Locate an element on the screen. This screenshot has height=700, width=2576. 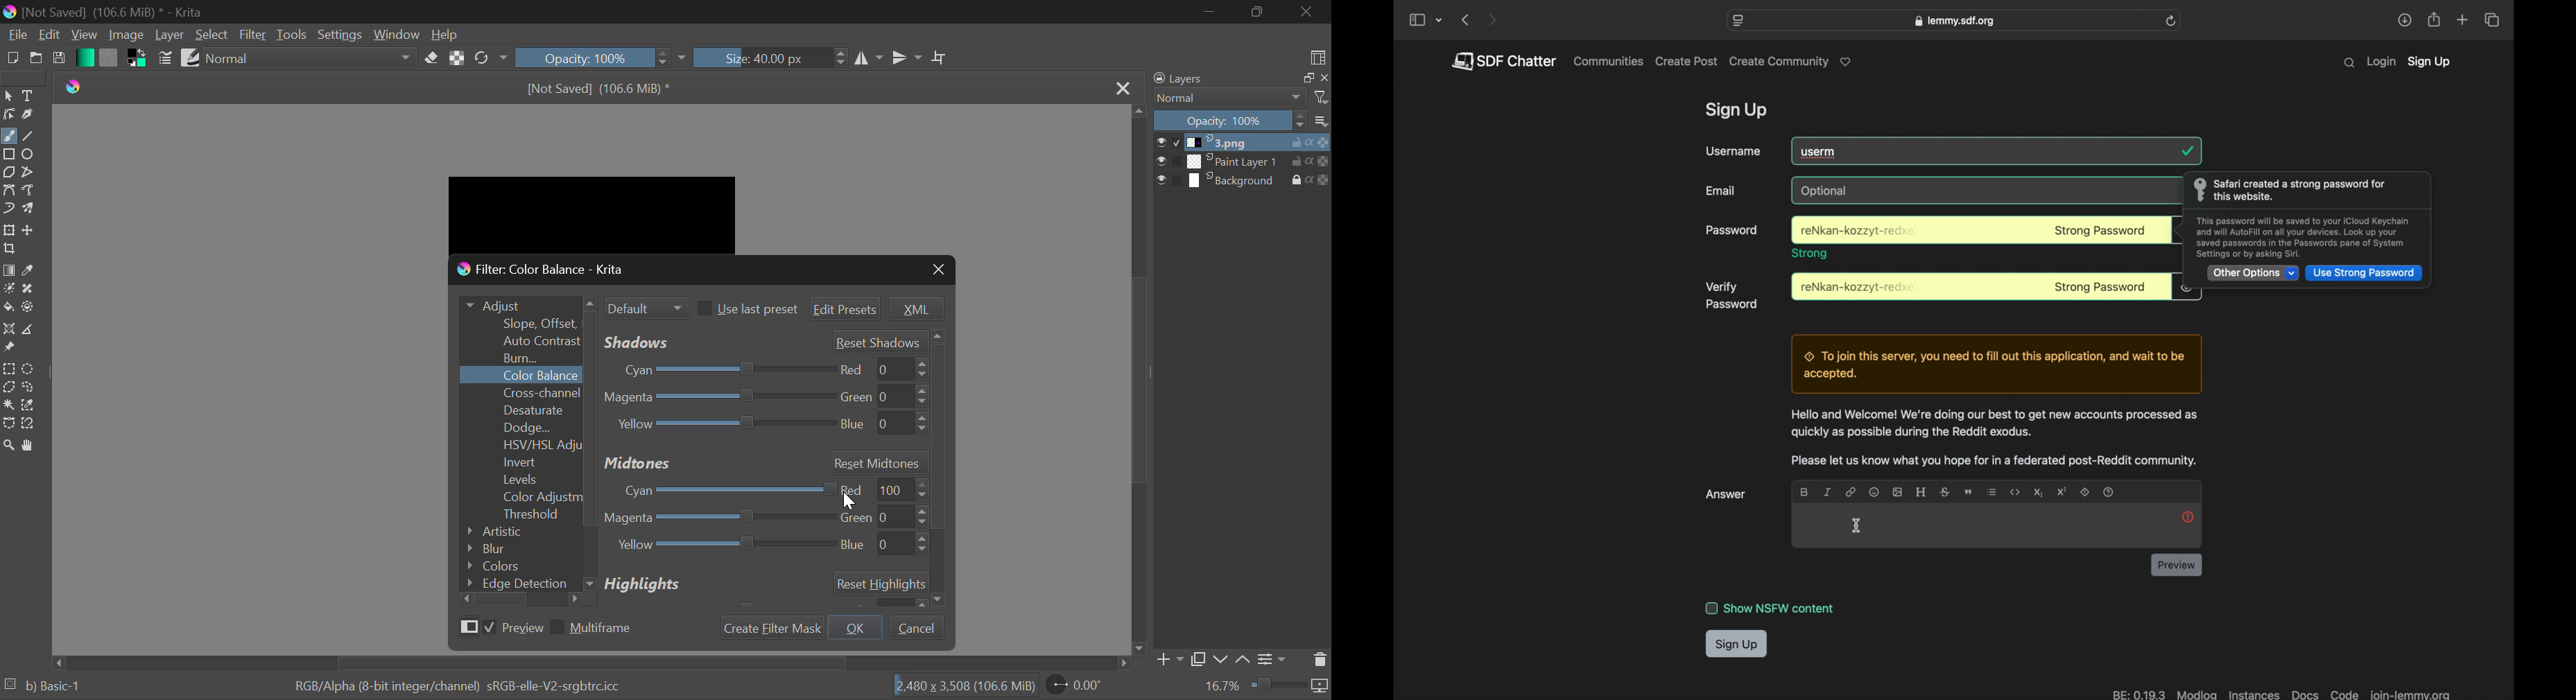
Paint Layer 1 is located at coordinates (1243, 161).